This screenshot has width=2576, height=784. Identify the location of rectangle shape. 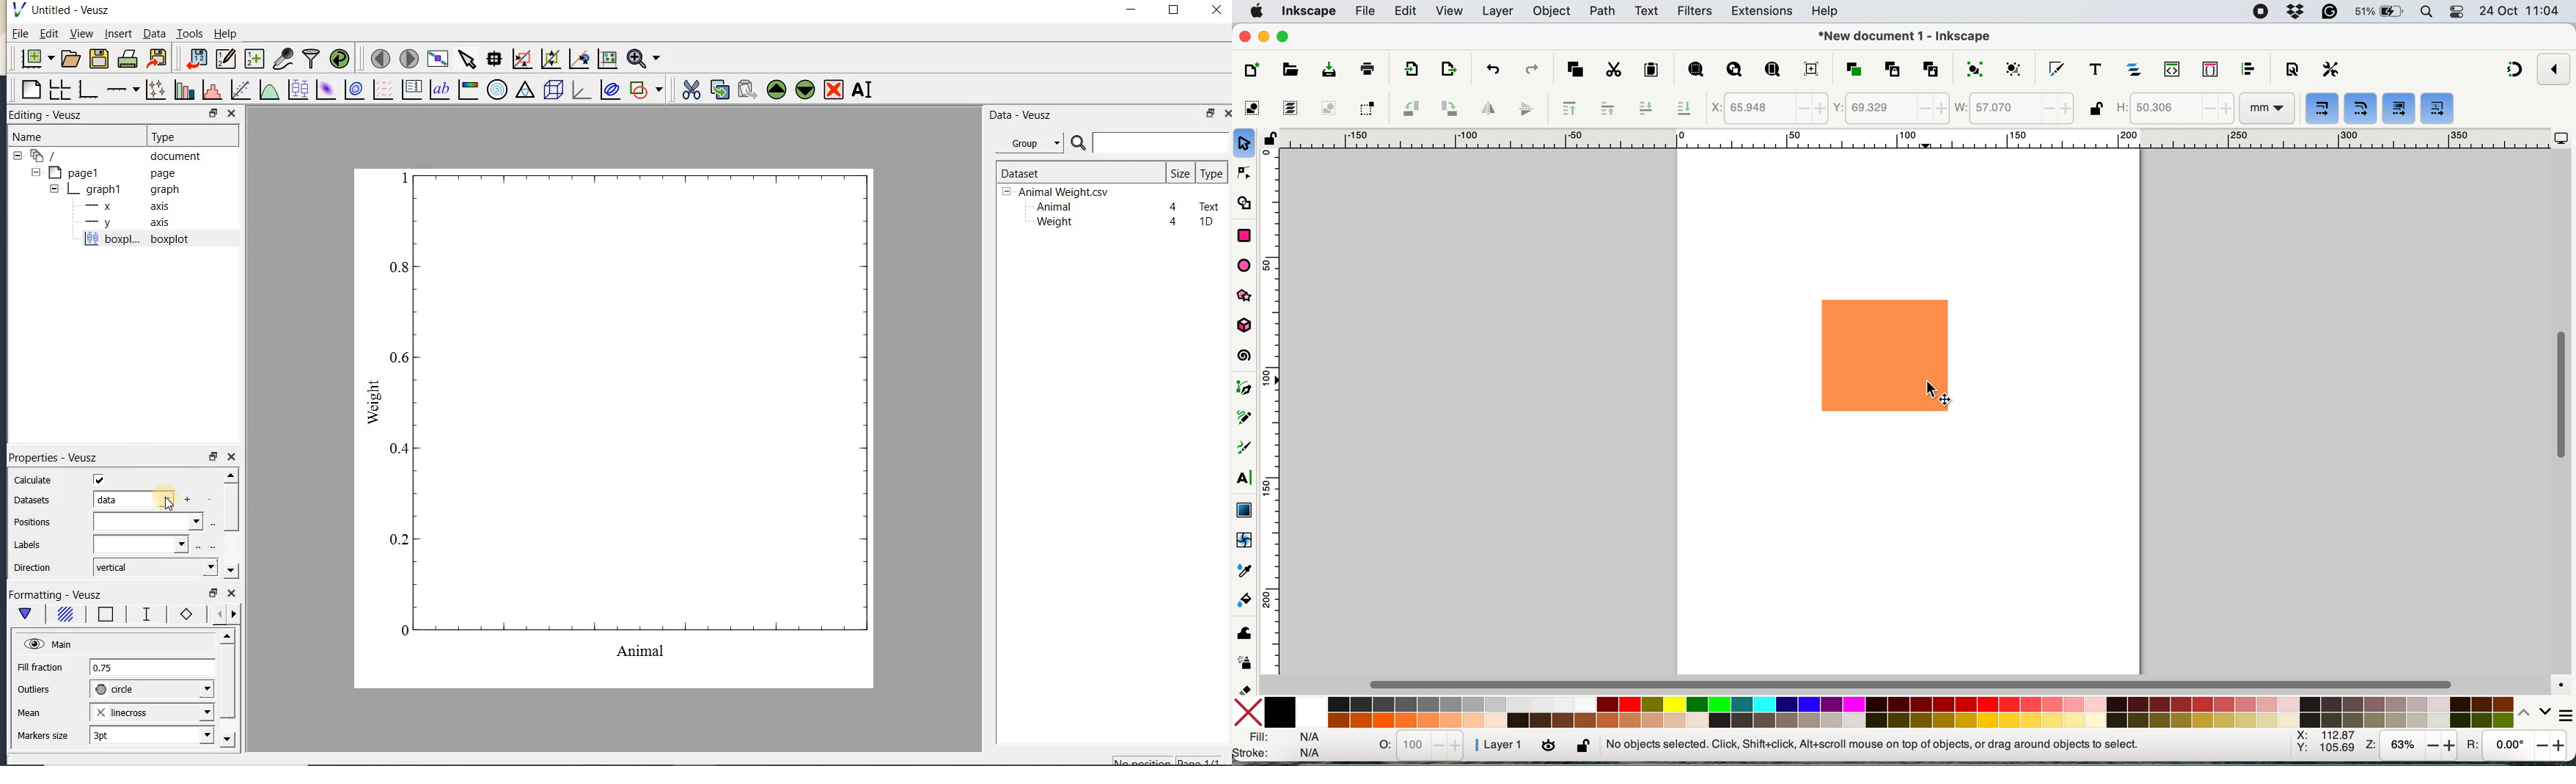
(1884, 355).